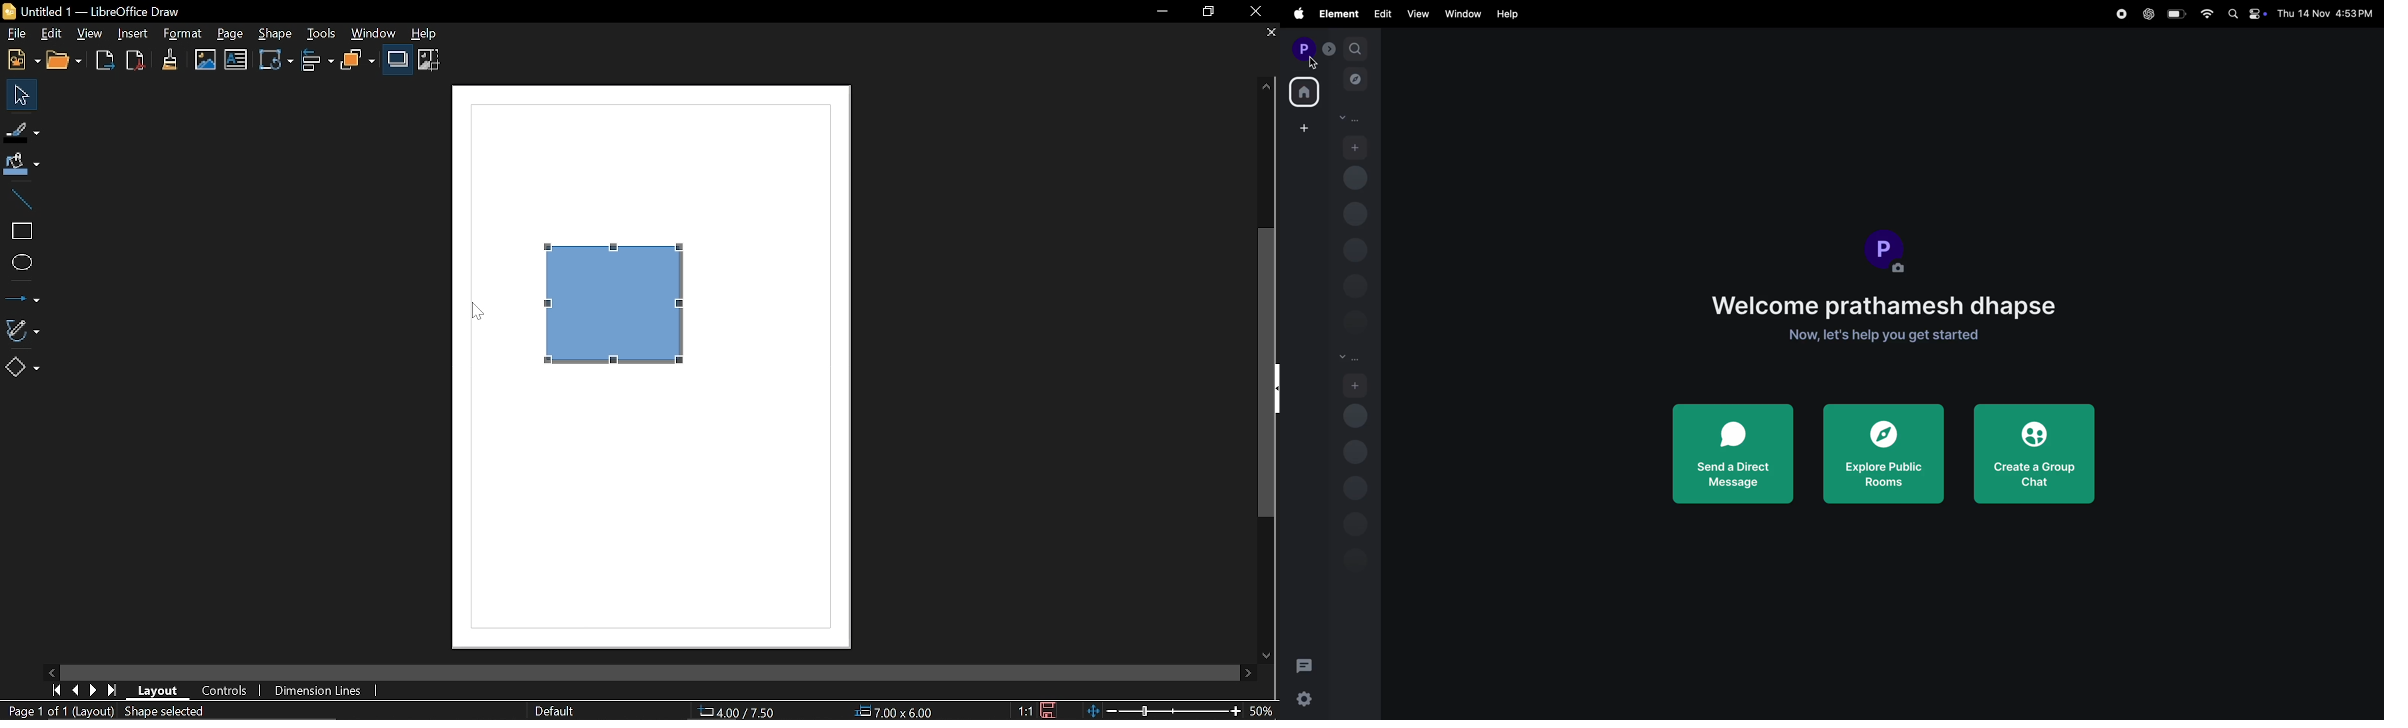 This screenshot has width=2408, height=728. What do you see at coordinates (167, 713) in the screenshot?
I see `shape selected` at bounding box center [167, 713].